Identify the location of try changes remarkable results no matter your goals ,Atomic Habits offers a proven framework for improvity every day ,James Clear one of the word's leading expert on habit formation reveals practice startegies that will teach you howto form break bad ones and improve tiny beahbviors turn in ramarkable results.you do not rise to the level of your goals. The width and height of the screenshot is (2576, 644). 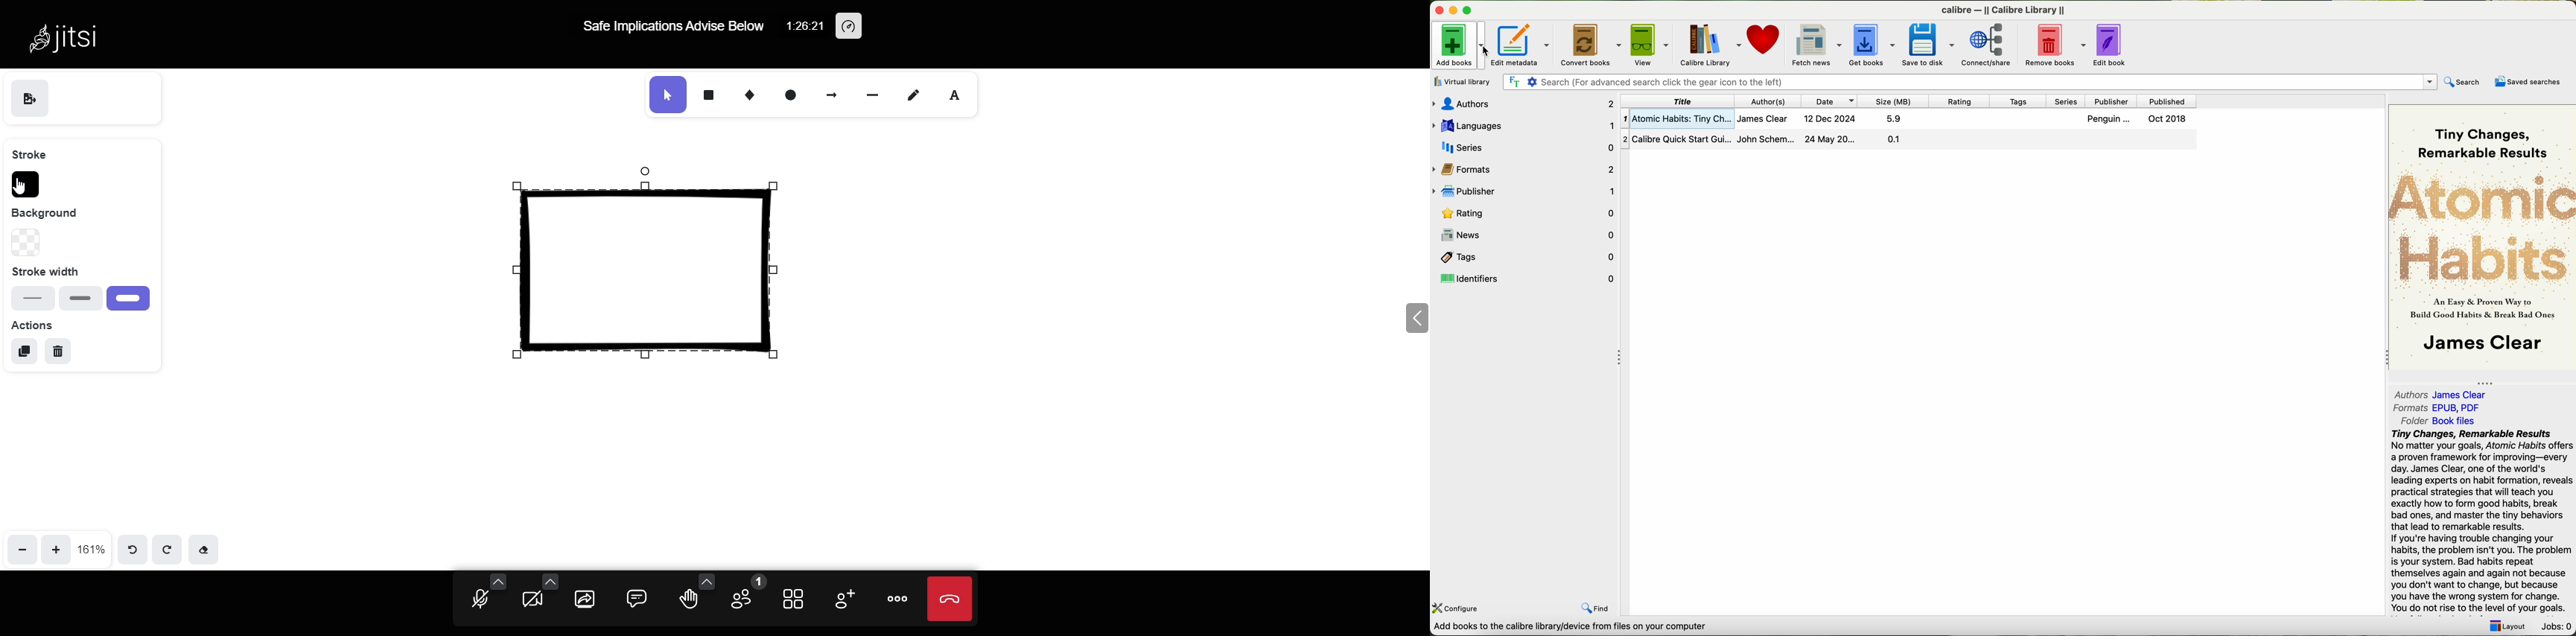
(2476, 521).